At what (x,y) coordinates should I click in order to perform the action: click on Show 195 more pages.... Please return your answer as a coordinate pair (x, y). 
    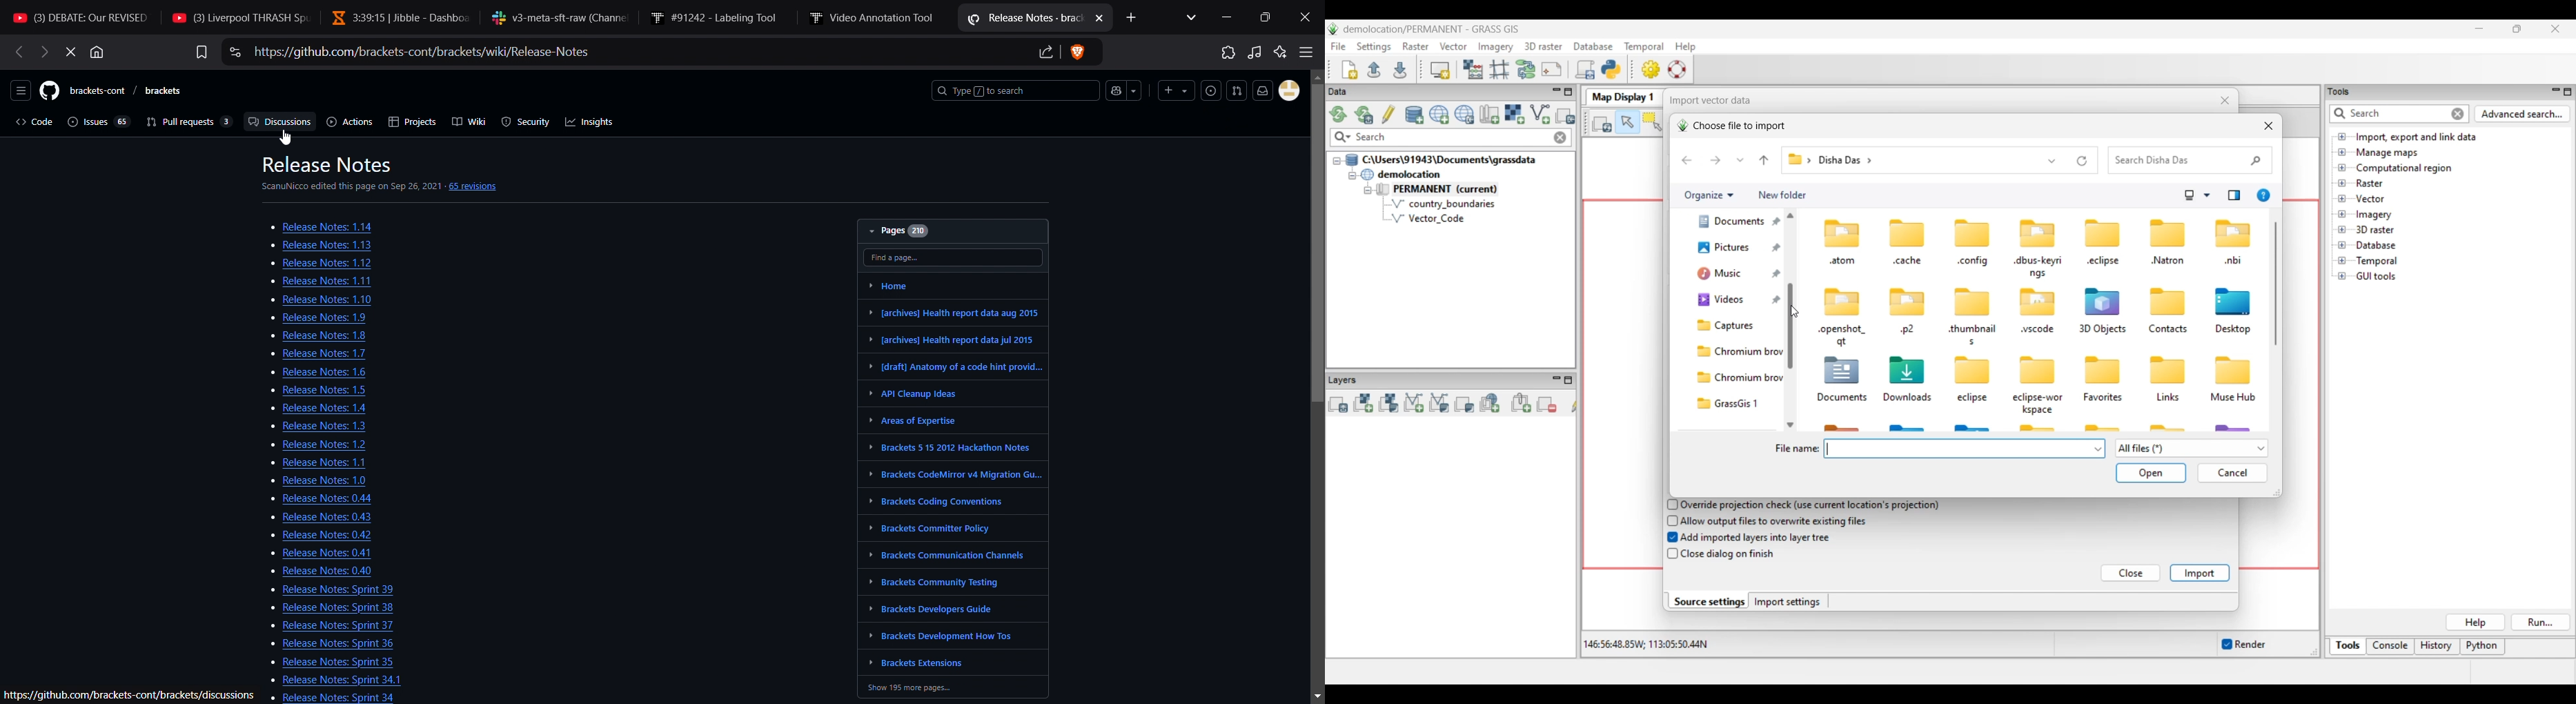
    Looking at the image, I should click on (930, 688).